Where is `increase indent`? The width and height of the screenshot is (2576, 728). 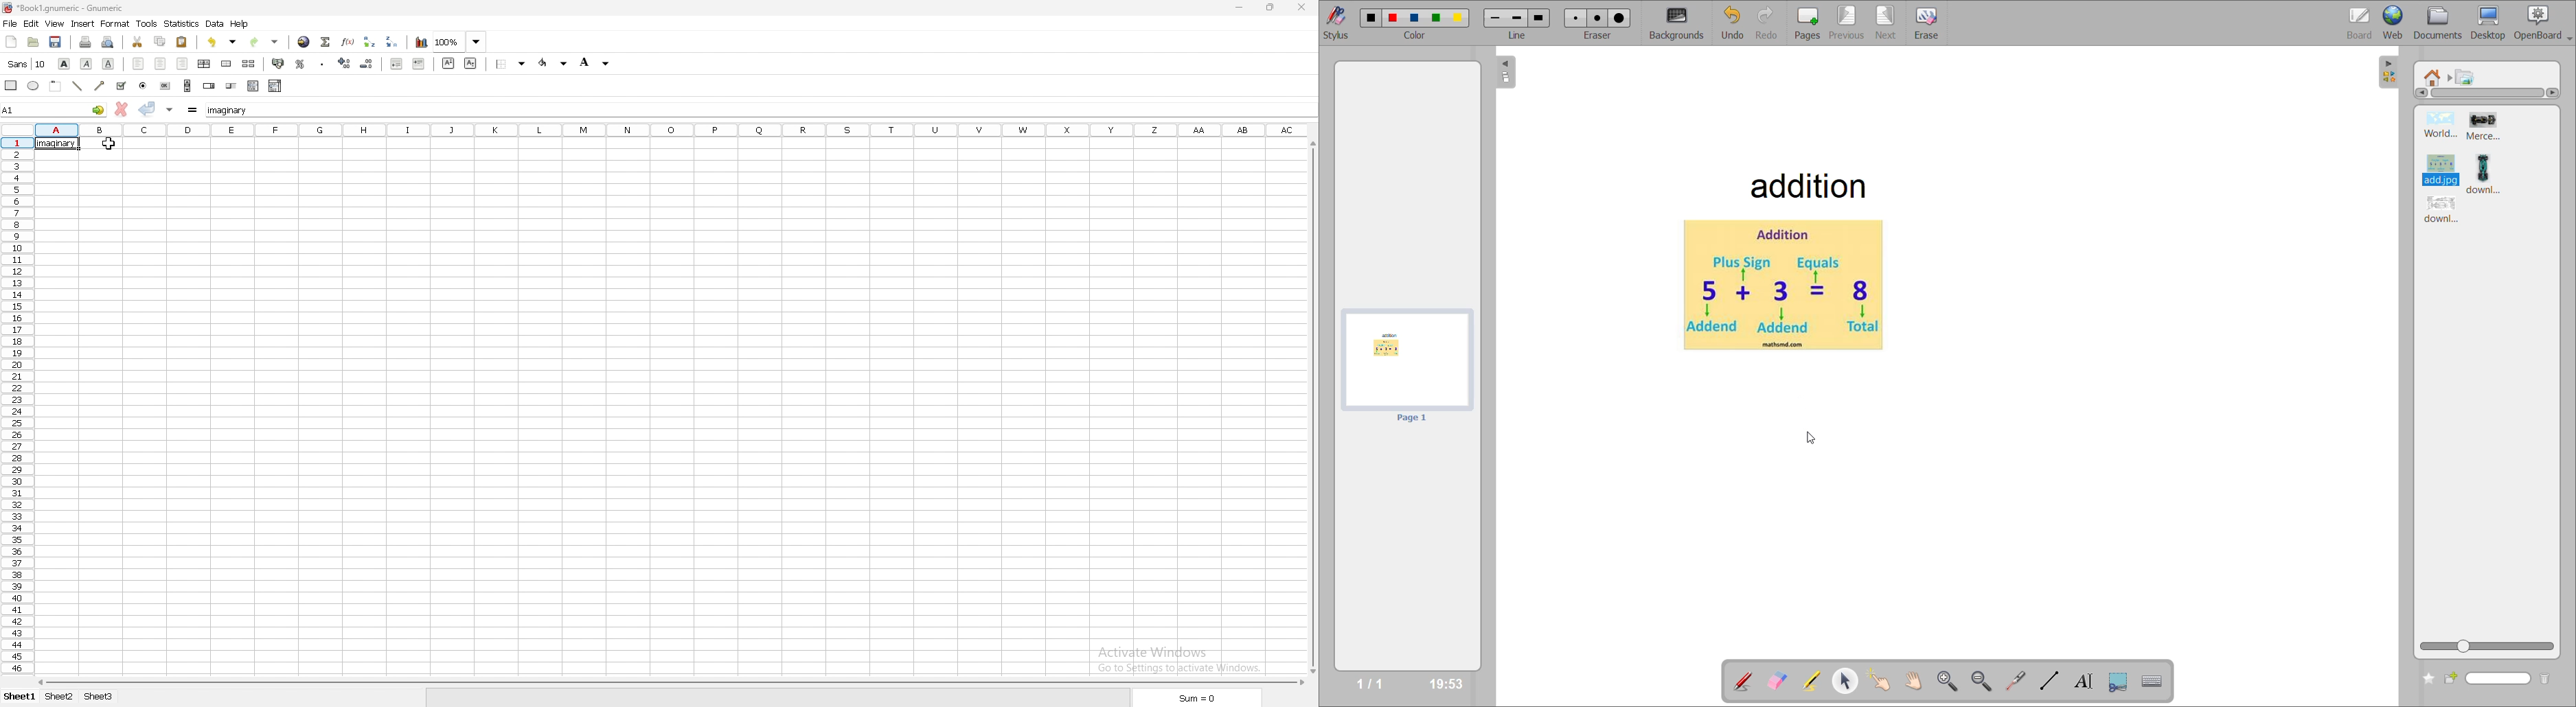
increase indent is located at coordinates (419, 64).